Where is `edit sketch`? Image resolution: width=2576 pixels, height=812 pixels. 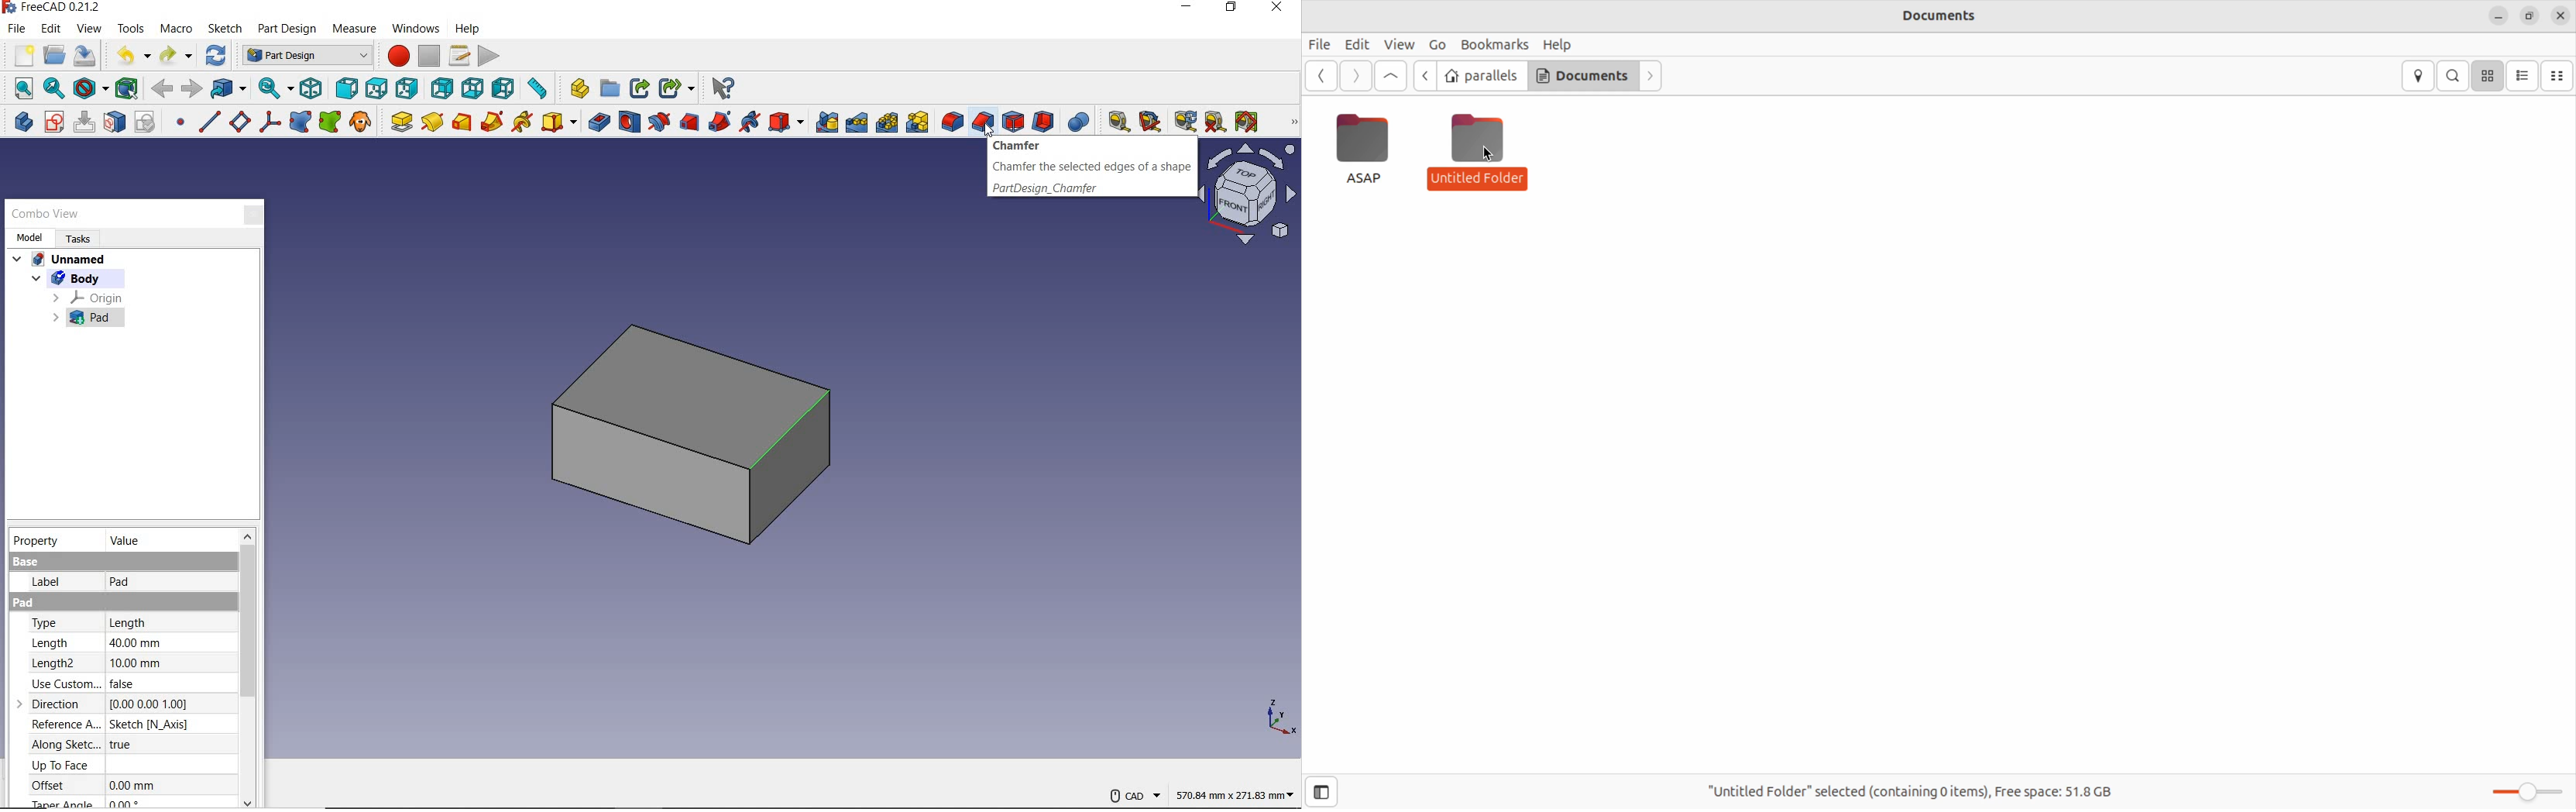
edit sketch is located at coordinates (84, 122).